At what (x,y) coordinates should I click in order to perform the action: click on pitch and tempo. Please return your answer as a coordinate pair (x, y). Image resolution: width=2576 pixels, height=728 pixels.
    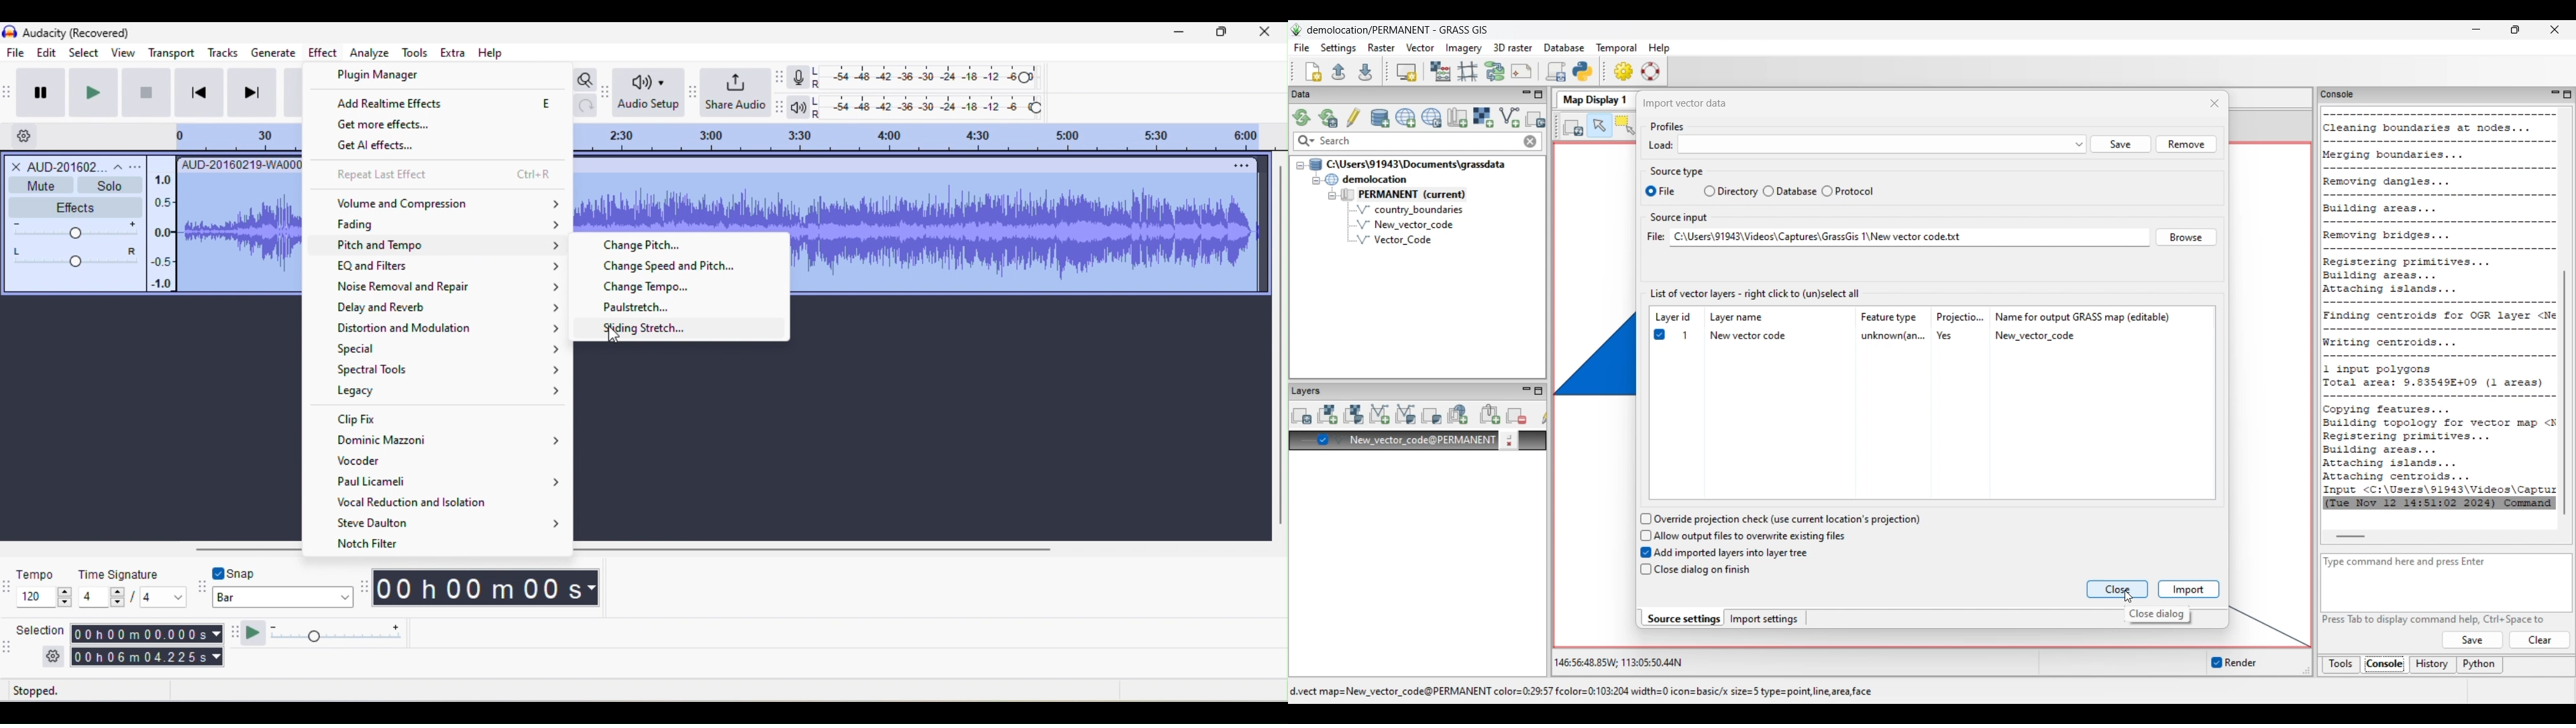
    Looking at the image, I should click on (454, 245).